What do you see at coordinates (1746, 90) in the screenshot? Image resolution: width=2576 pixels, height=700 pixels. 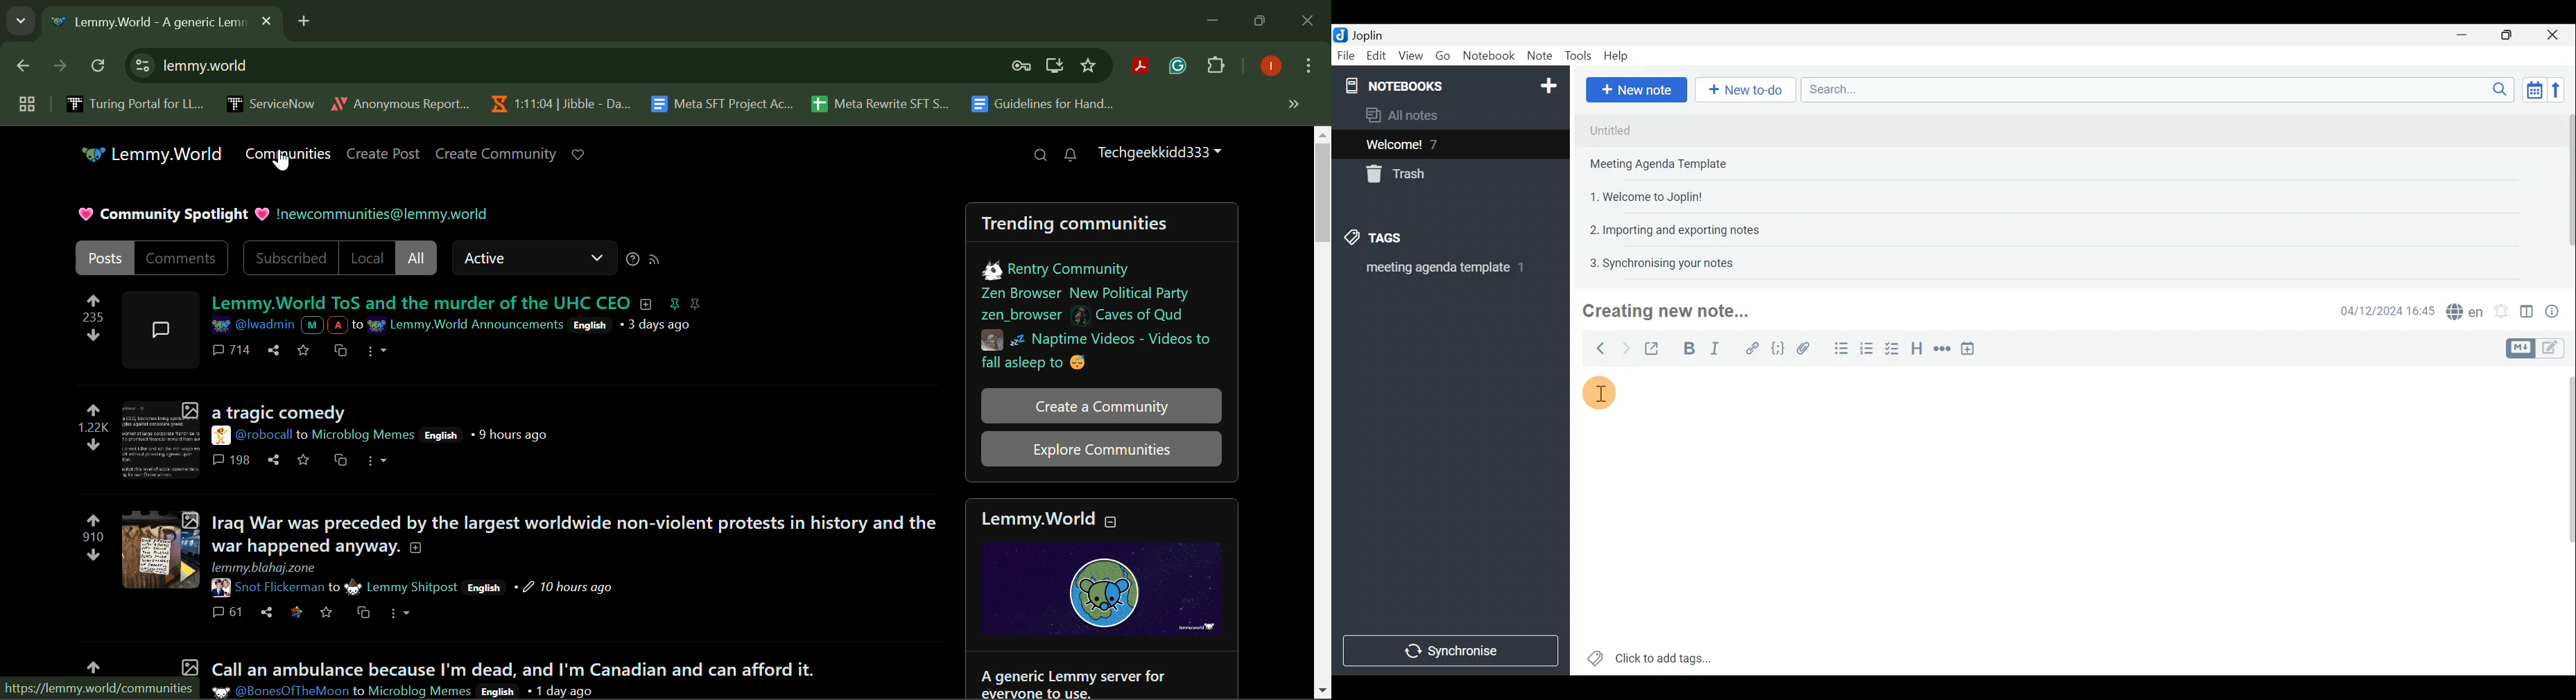 I see `New to-do` at bounding box center [1746, 90].